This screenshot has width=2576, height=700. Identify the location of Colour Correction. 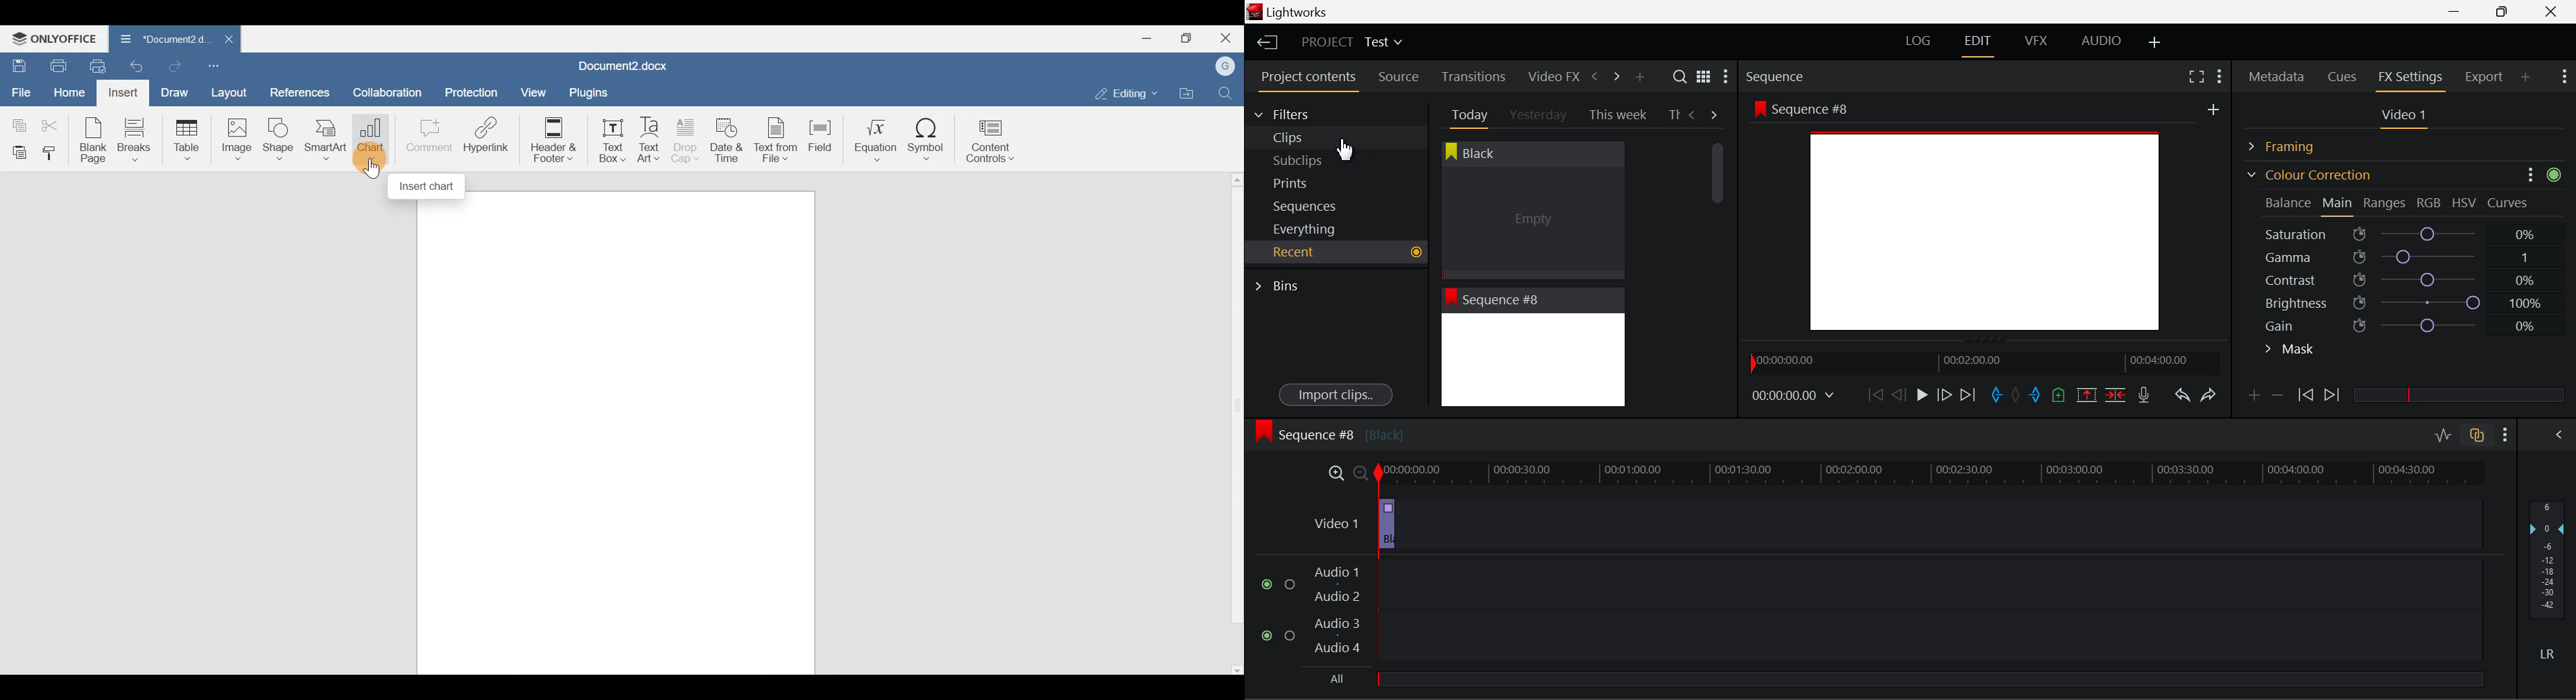
(2308, 175).